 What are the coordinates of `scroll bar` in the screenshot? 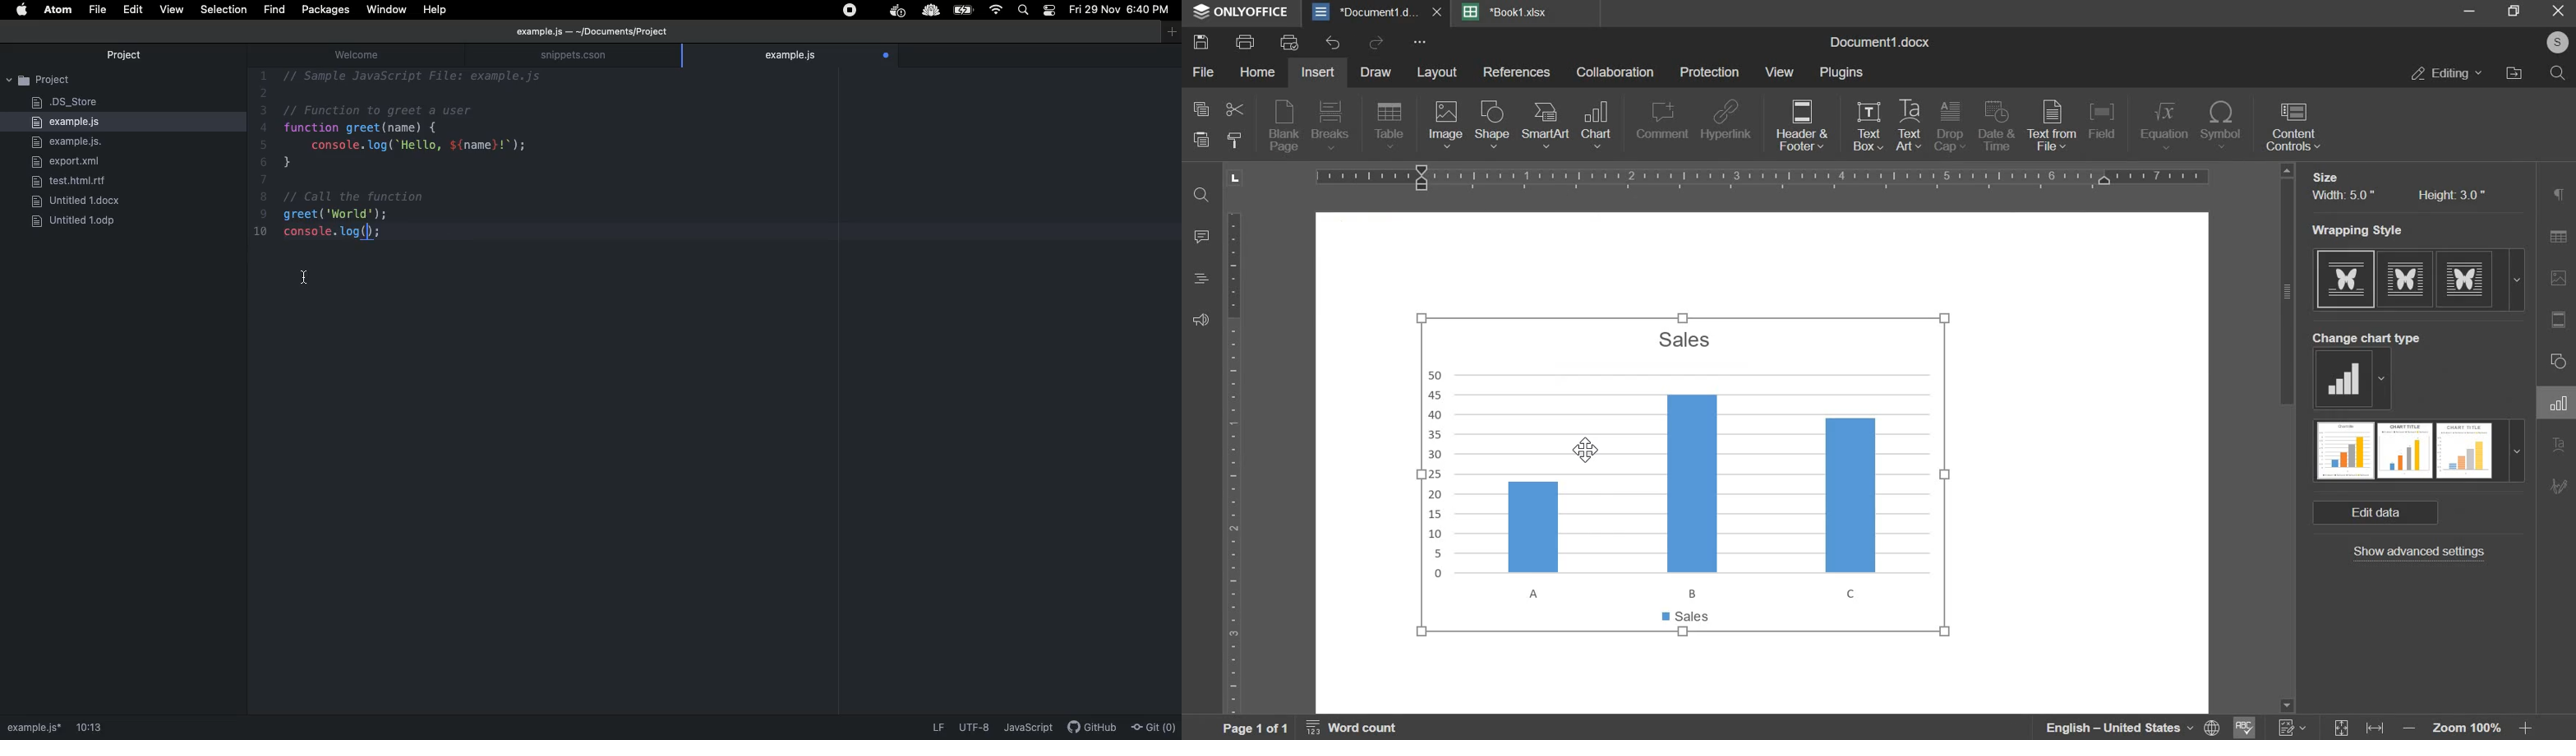 It's located at (2288, 436).